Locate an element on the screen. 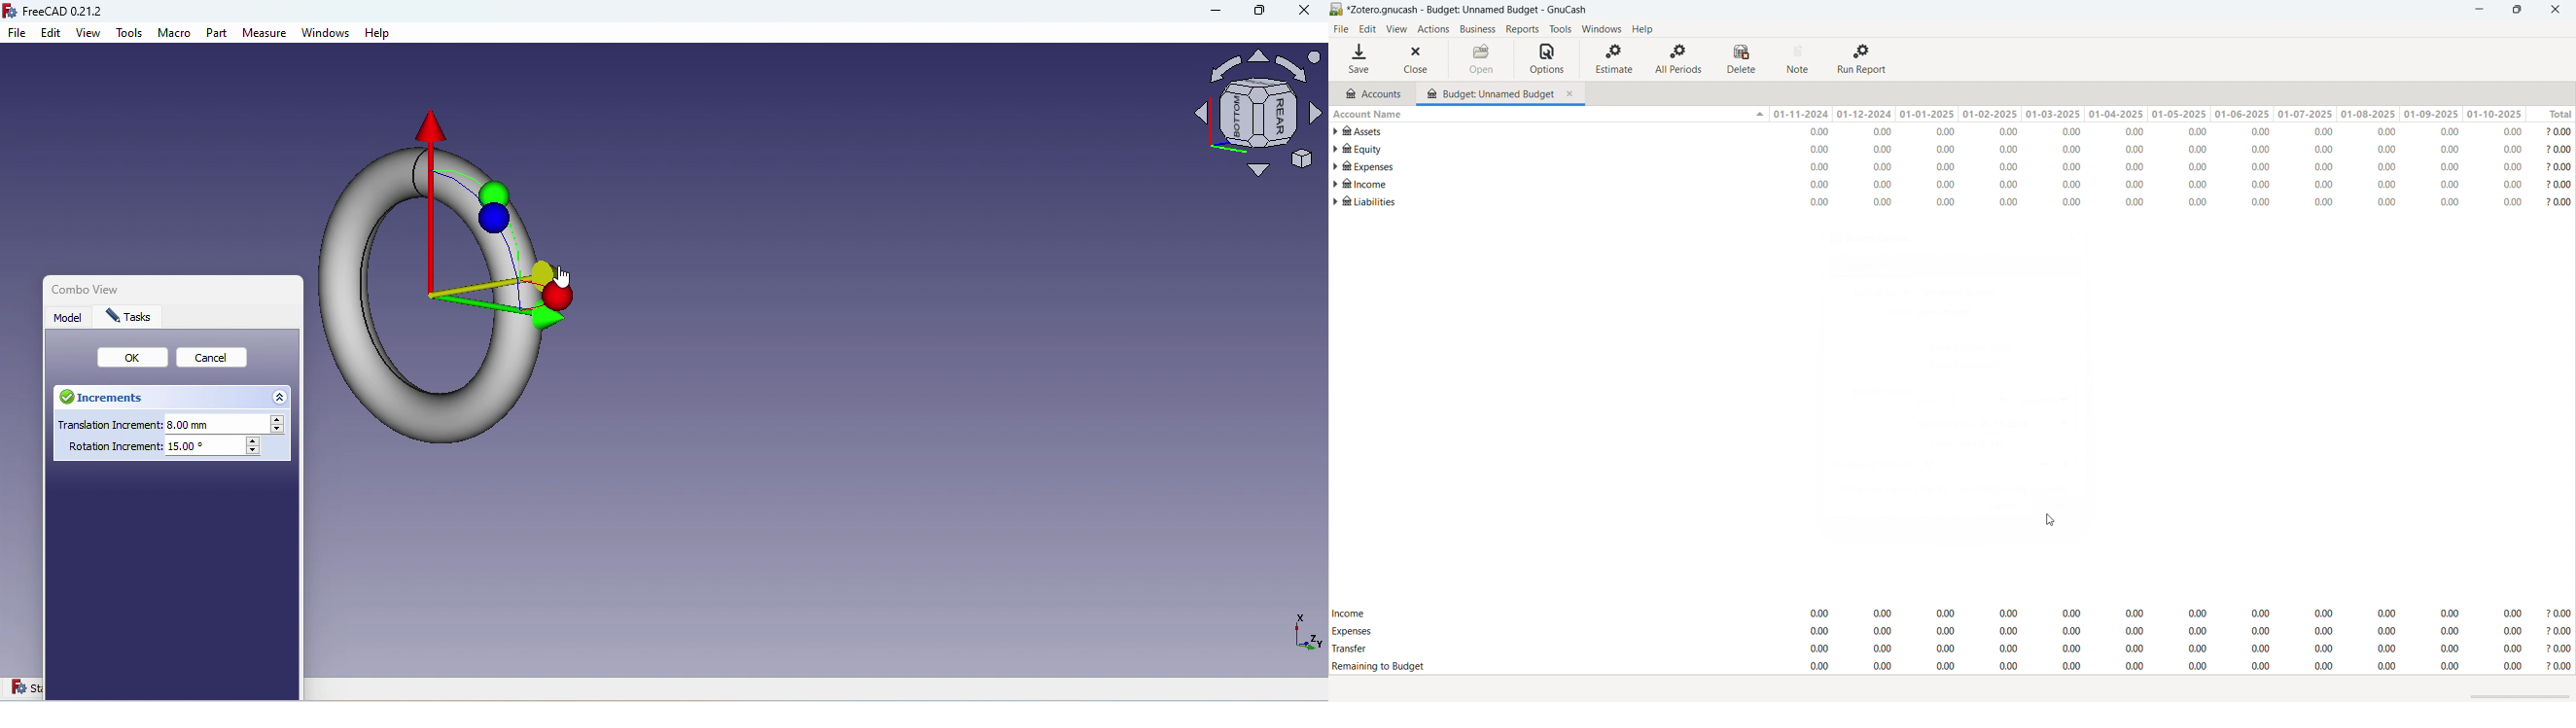 The image size is (2576, 728). options is located at coordinates (1547, 59).